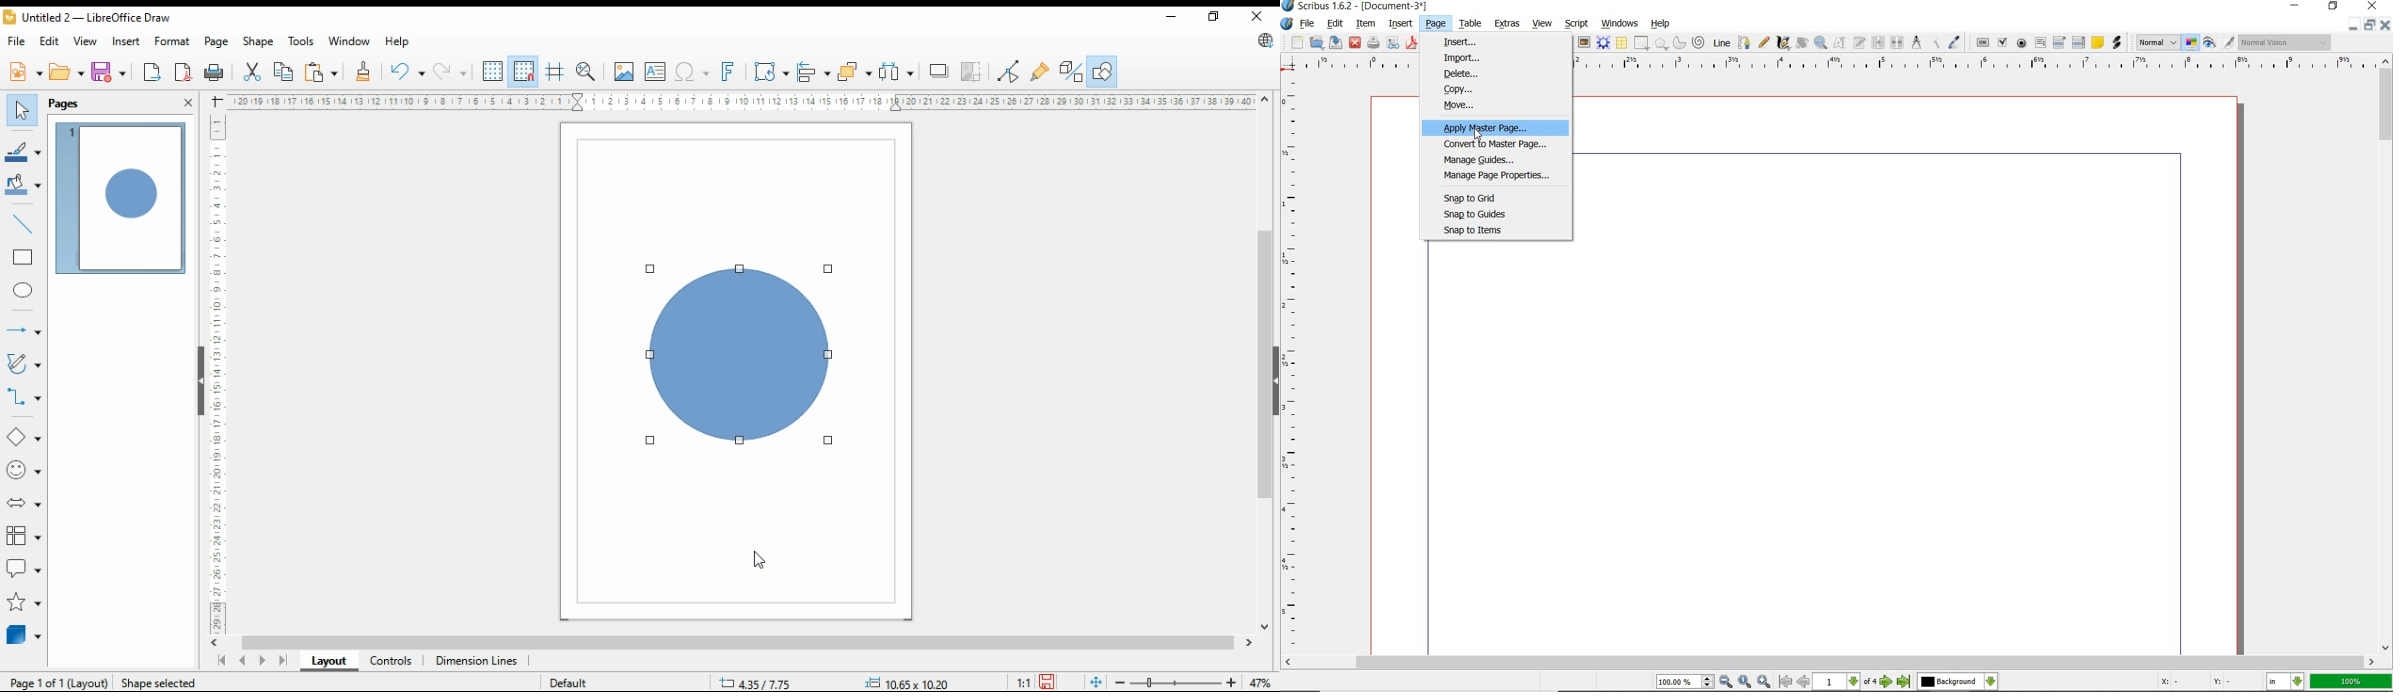 The width and height of the screenshot is (2408, 700). Describe the element at coordinates (281, 660) in the screenshot. I see `last page` at that location.